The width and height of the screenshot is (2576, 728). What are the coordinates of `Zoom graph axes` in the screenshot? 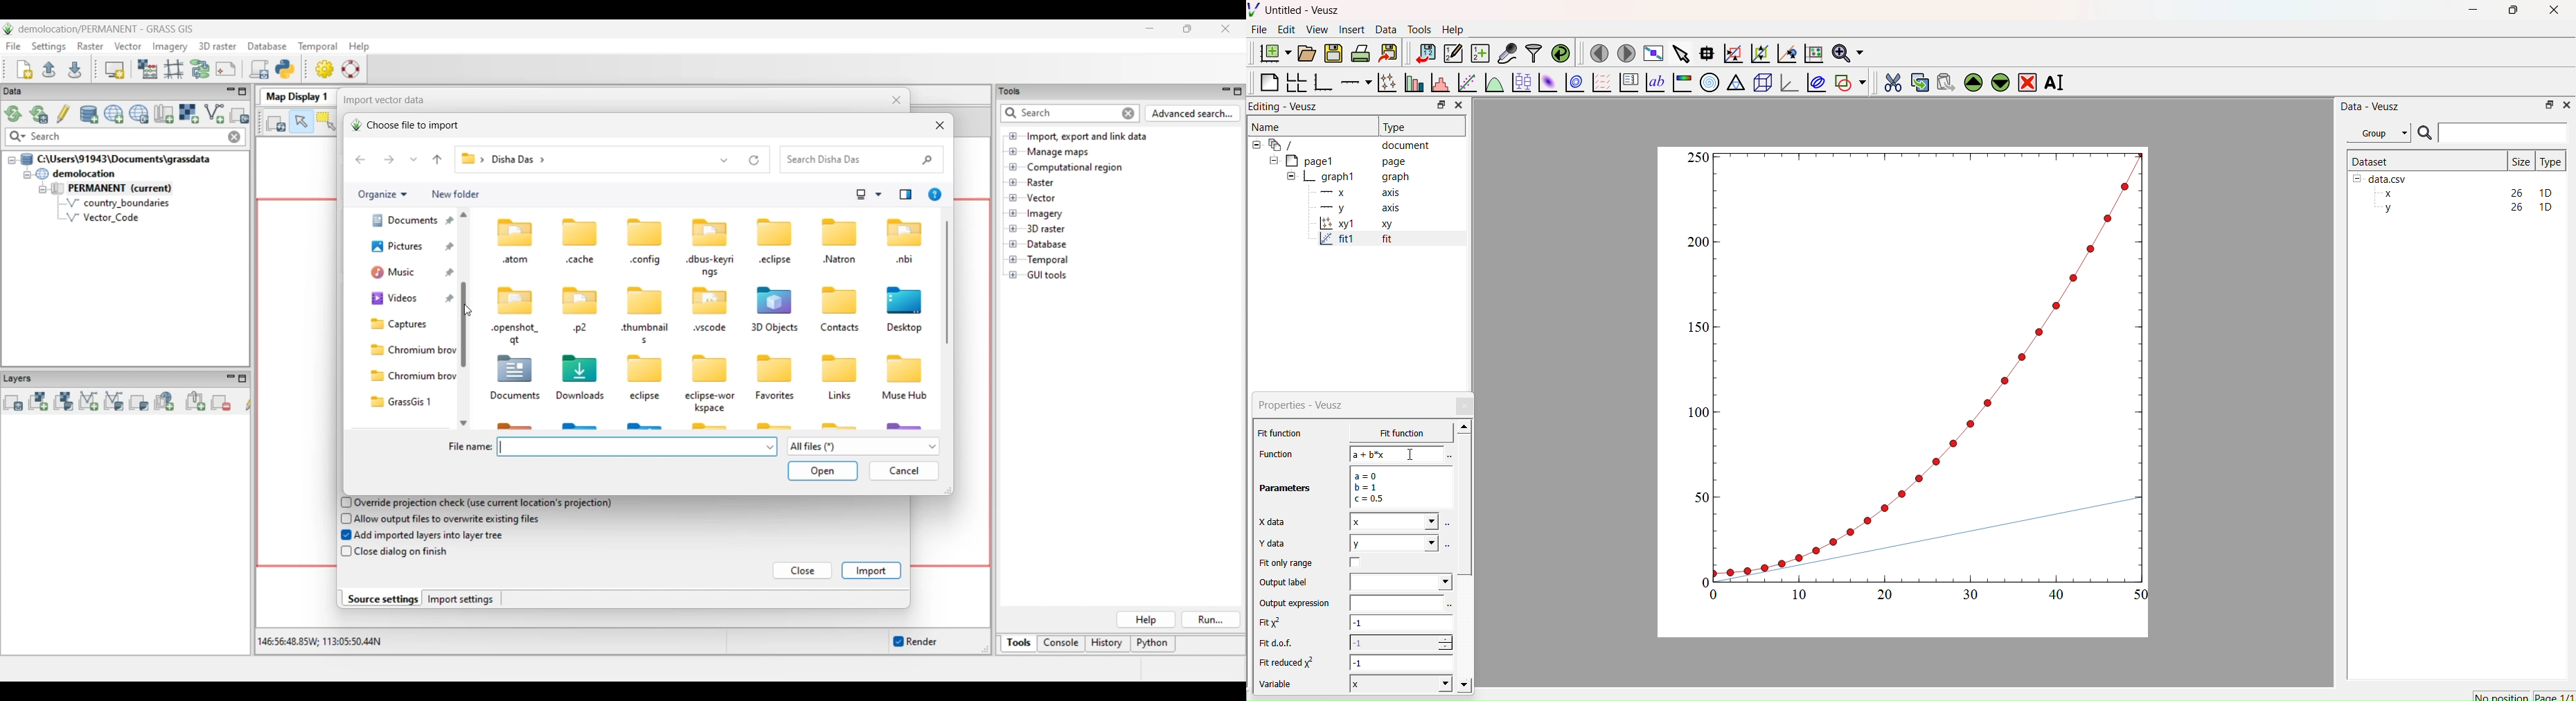 It's located at (1732, 53).